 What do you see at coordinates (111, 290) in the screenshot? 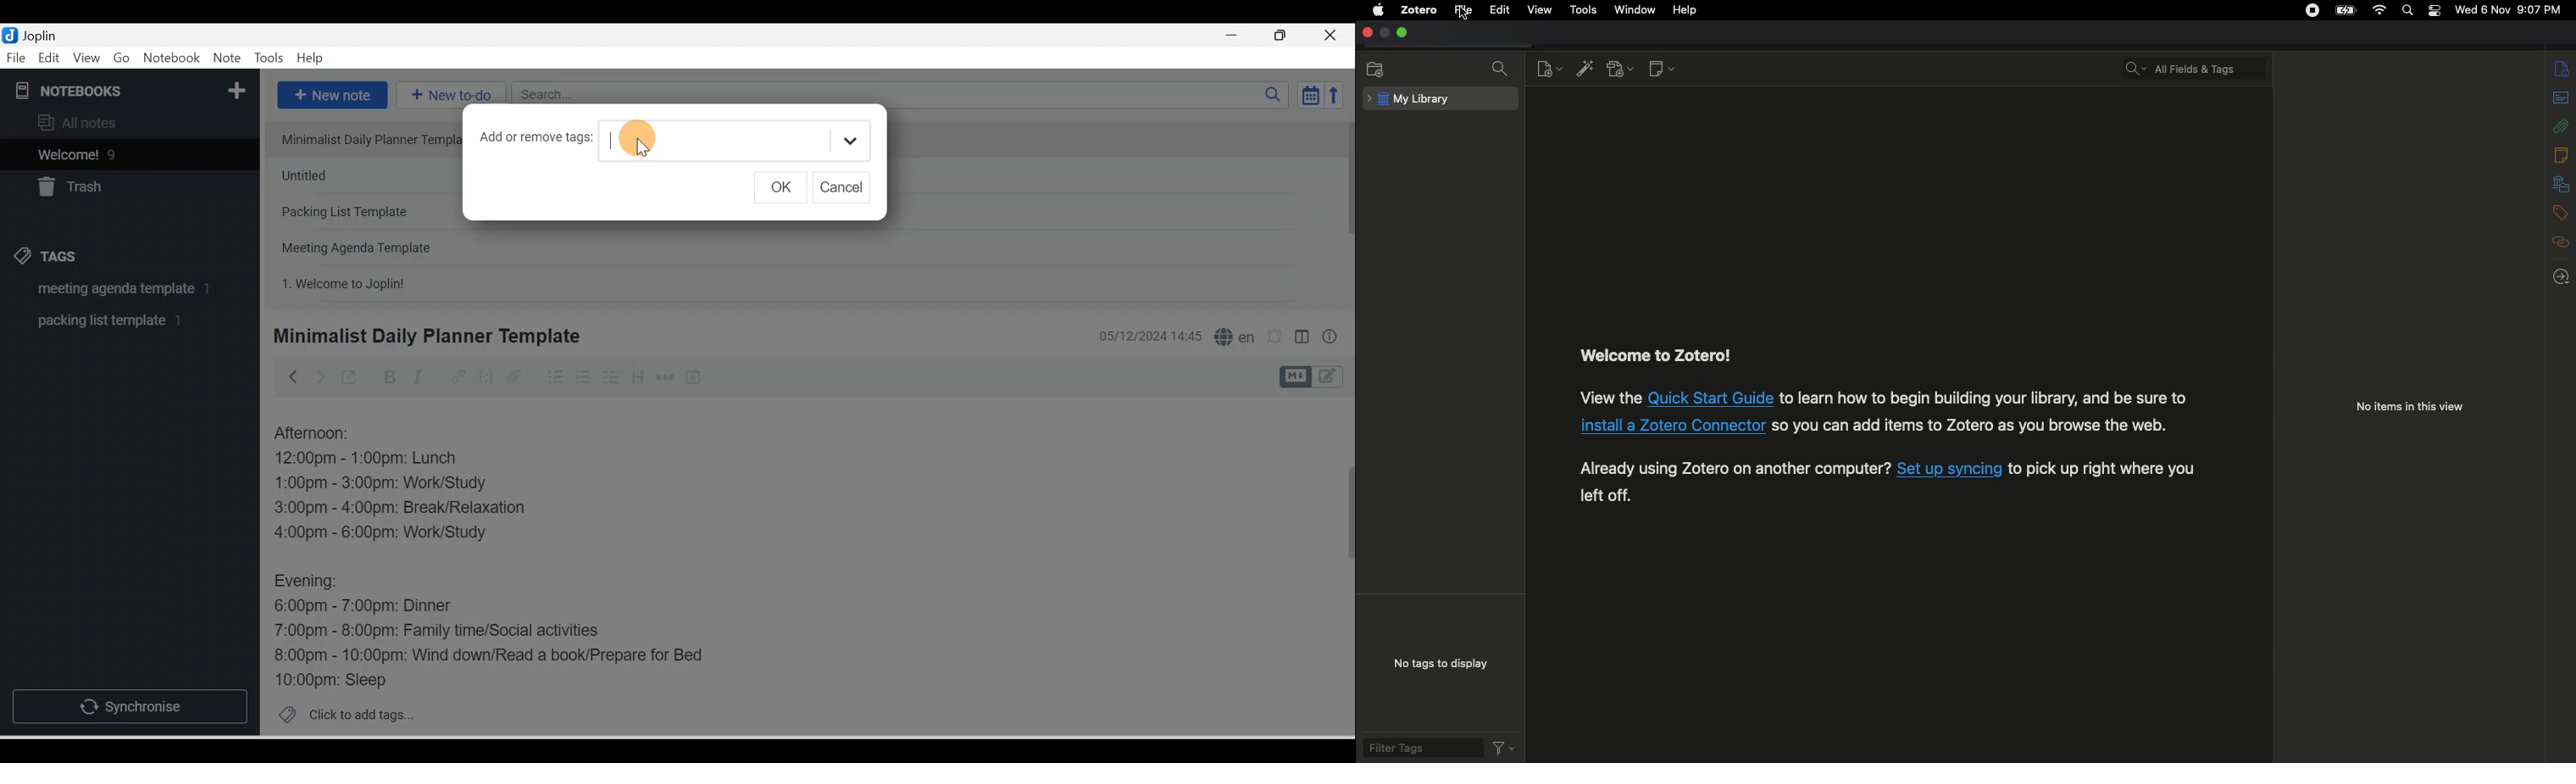
I see `Tag 1` at bounding box center [111, 290].